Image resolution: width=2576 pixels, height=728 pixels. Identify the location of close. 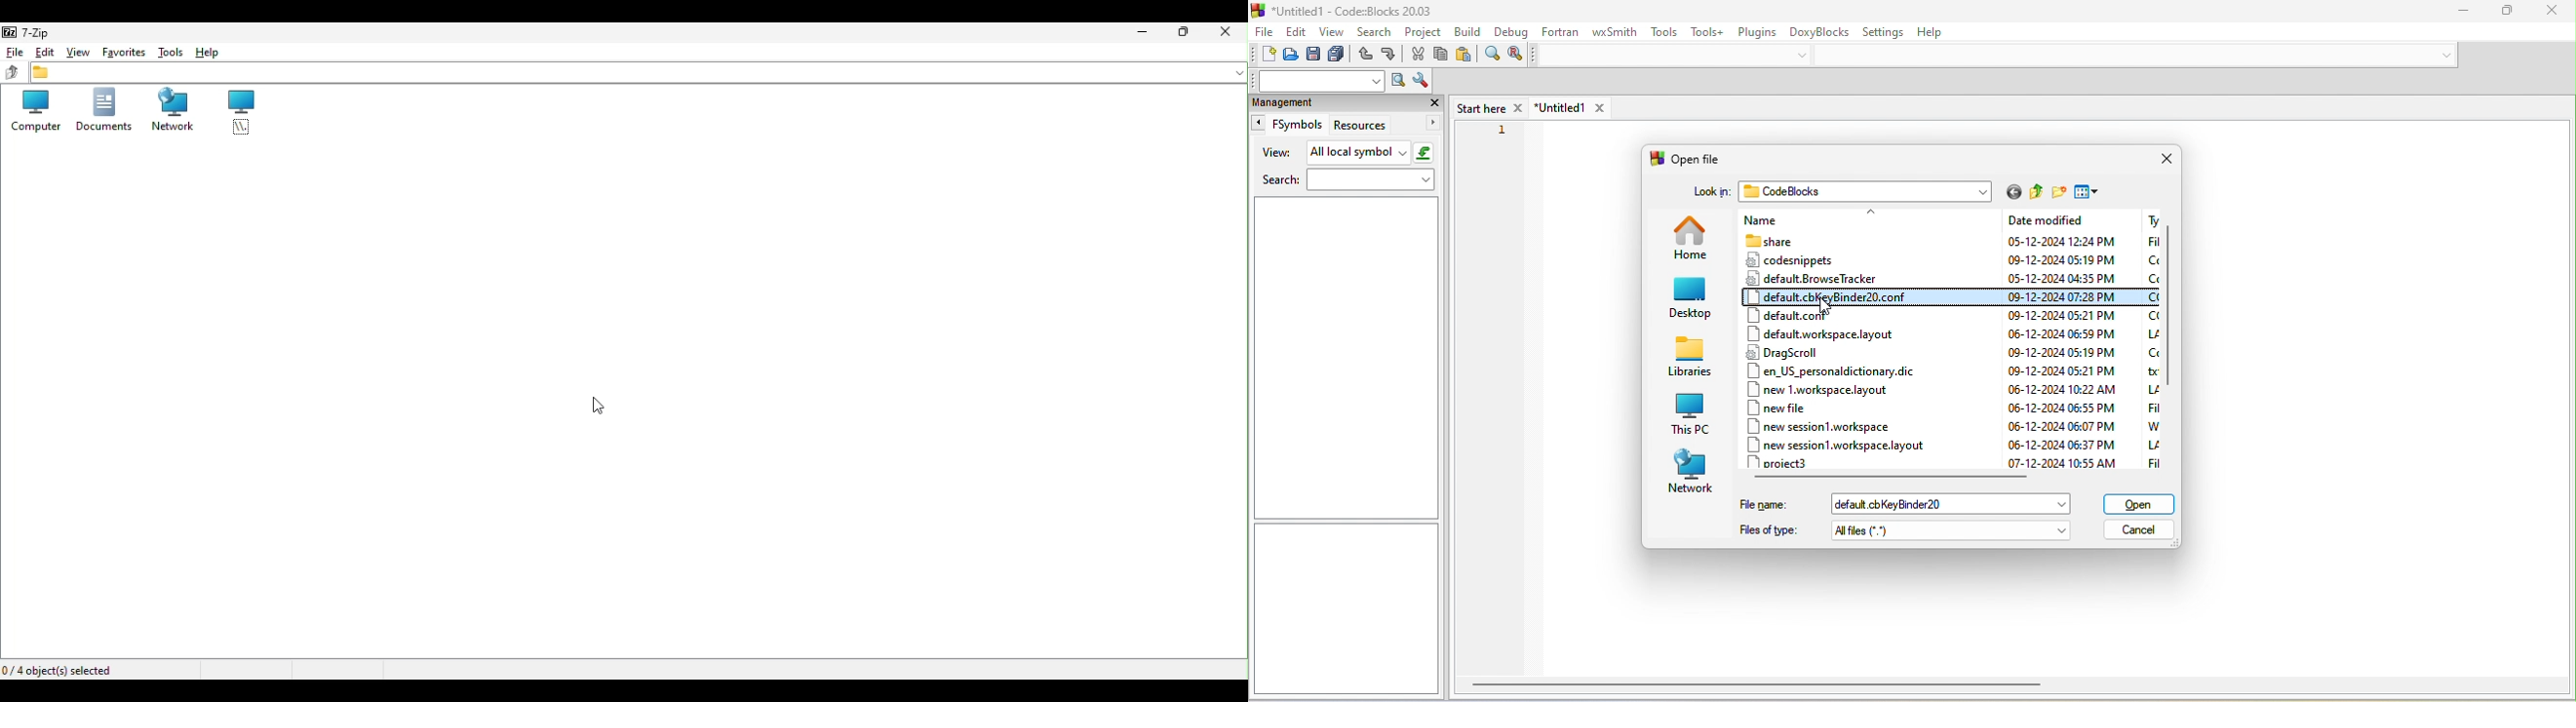
(2555, 13).